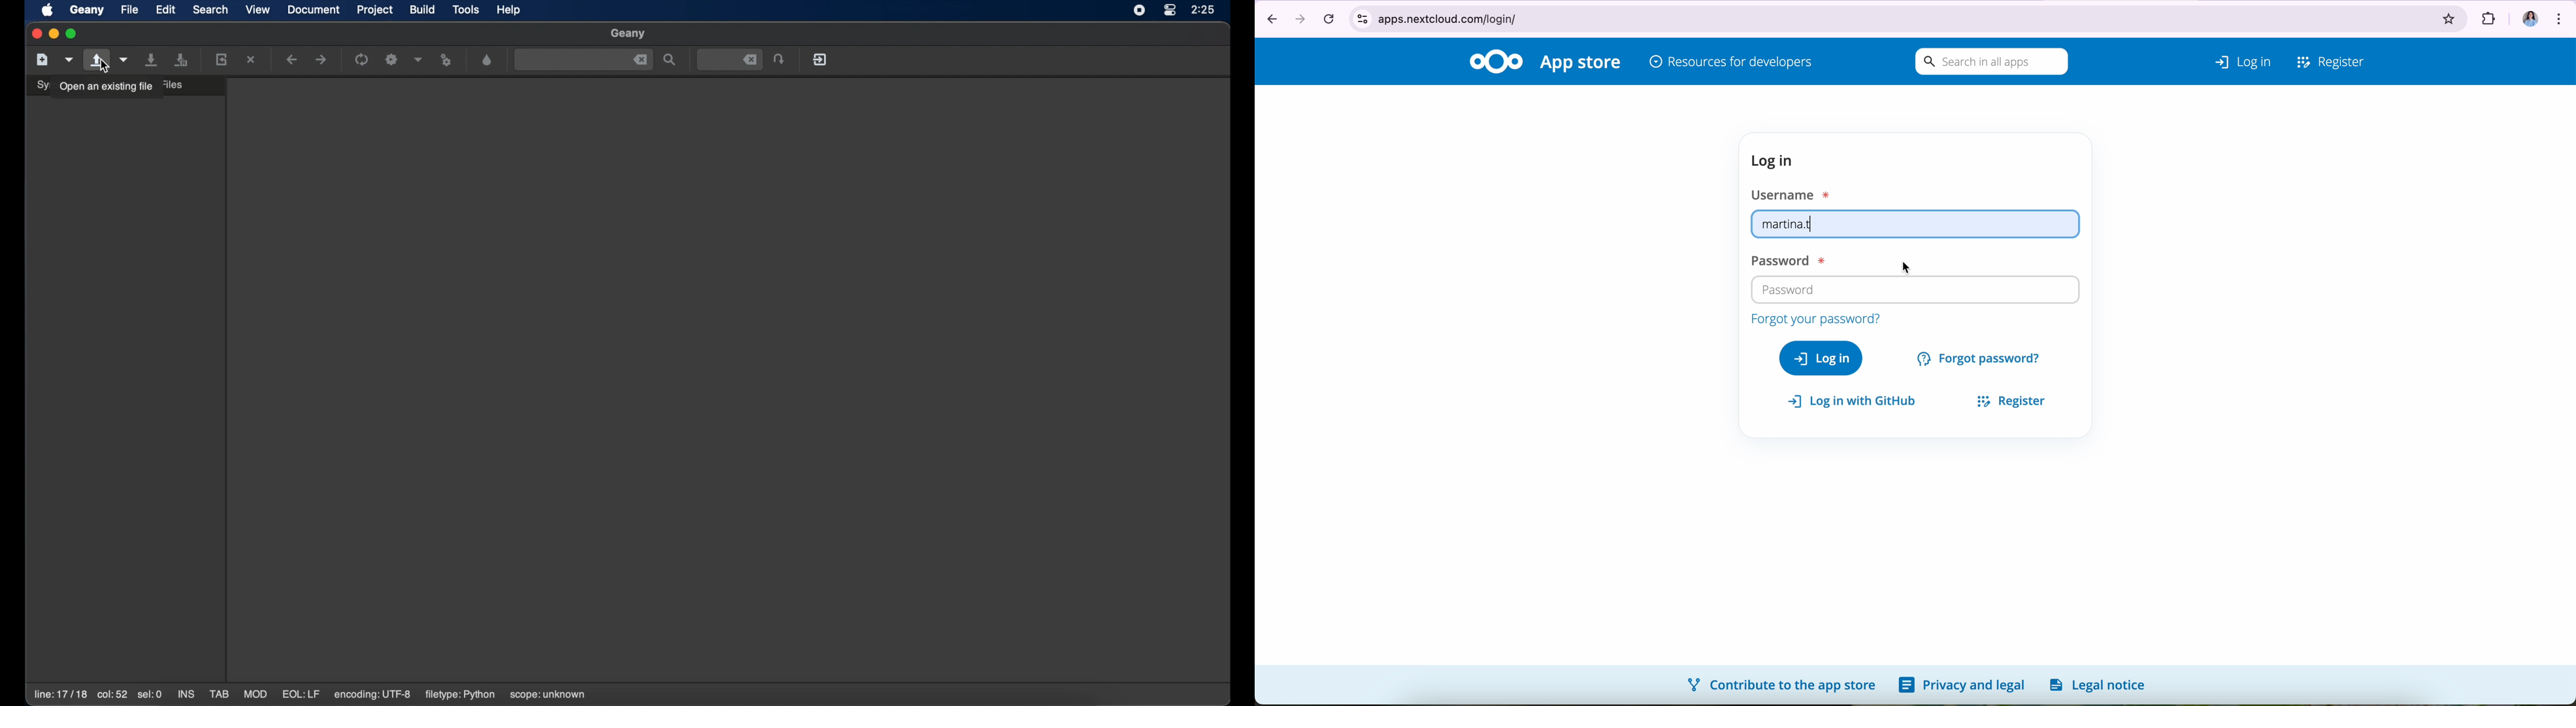  I want to click on register, so click(2332, 59).